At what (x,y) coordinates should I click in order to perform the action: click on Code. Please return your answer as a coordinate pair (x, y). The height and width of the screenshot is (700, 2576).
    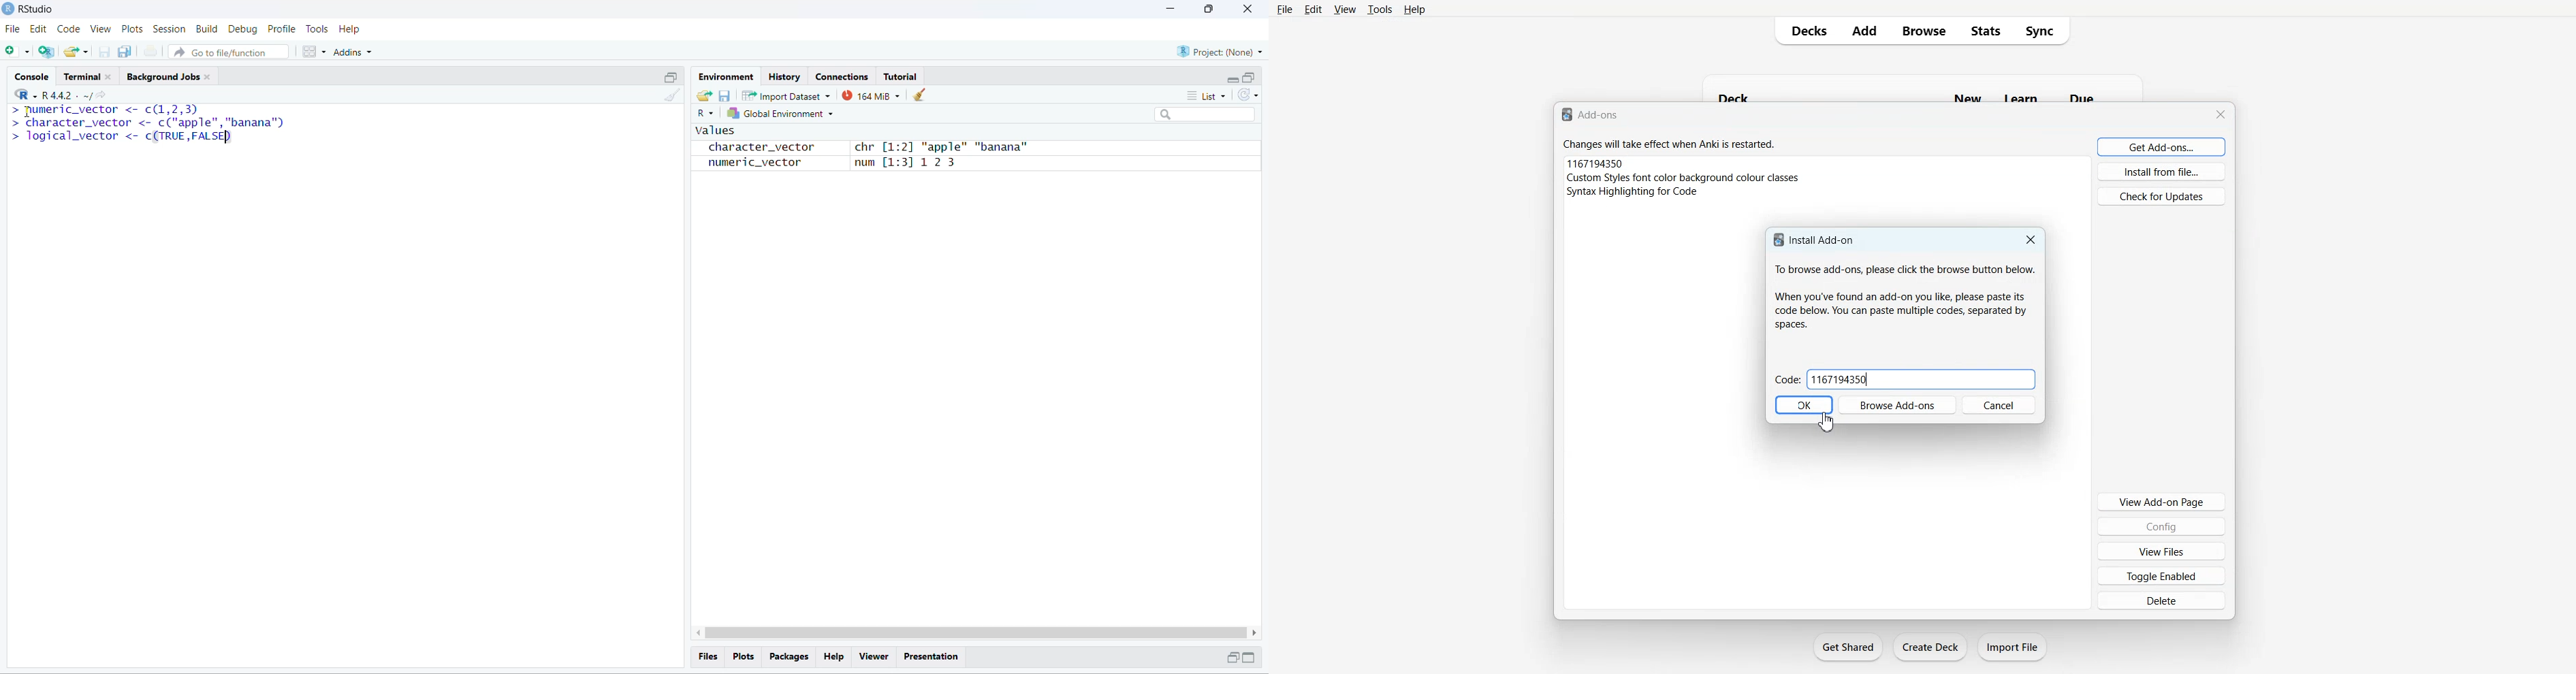
    Looking at the image, I should click on (67, 29).